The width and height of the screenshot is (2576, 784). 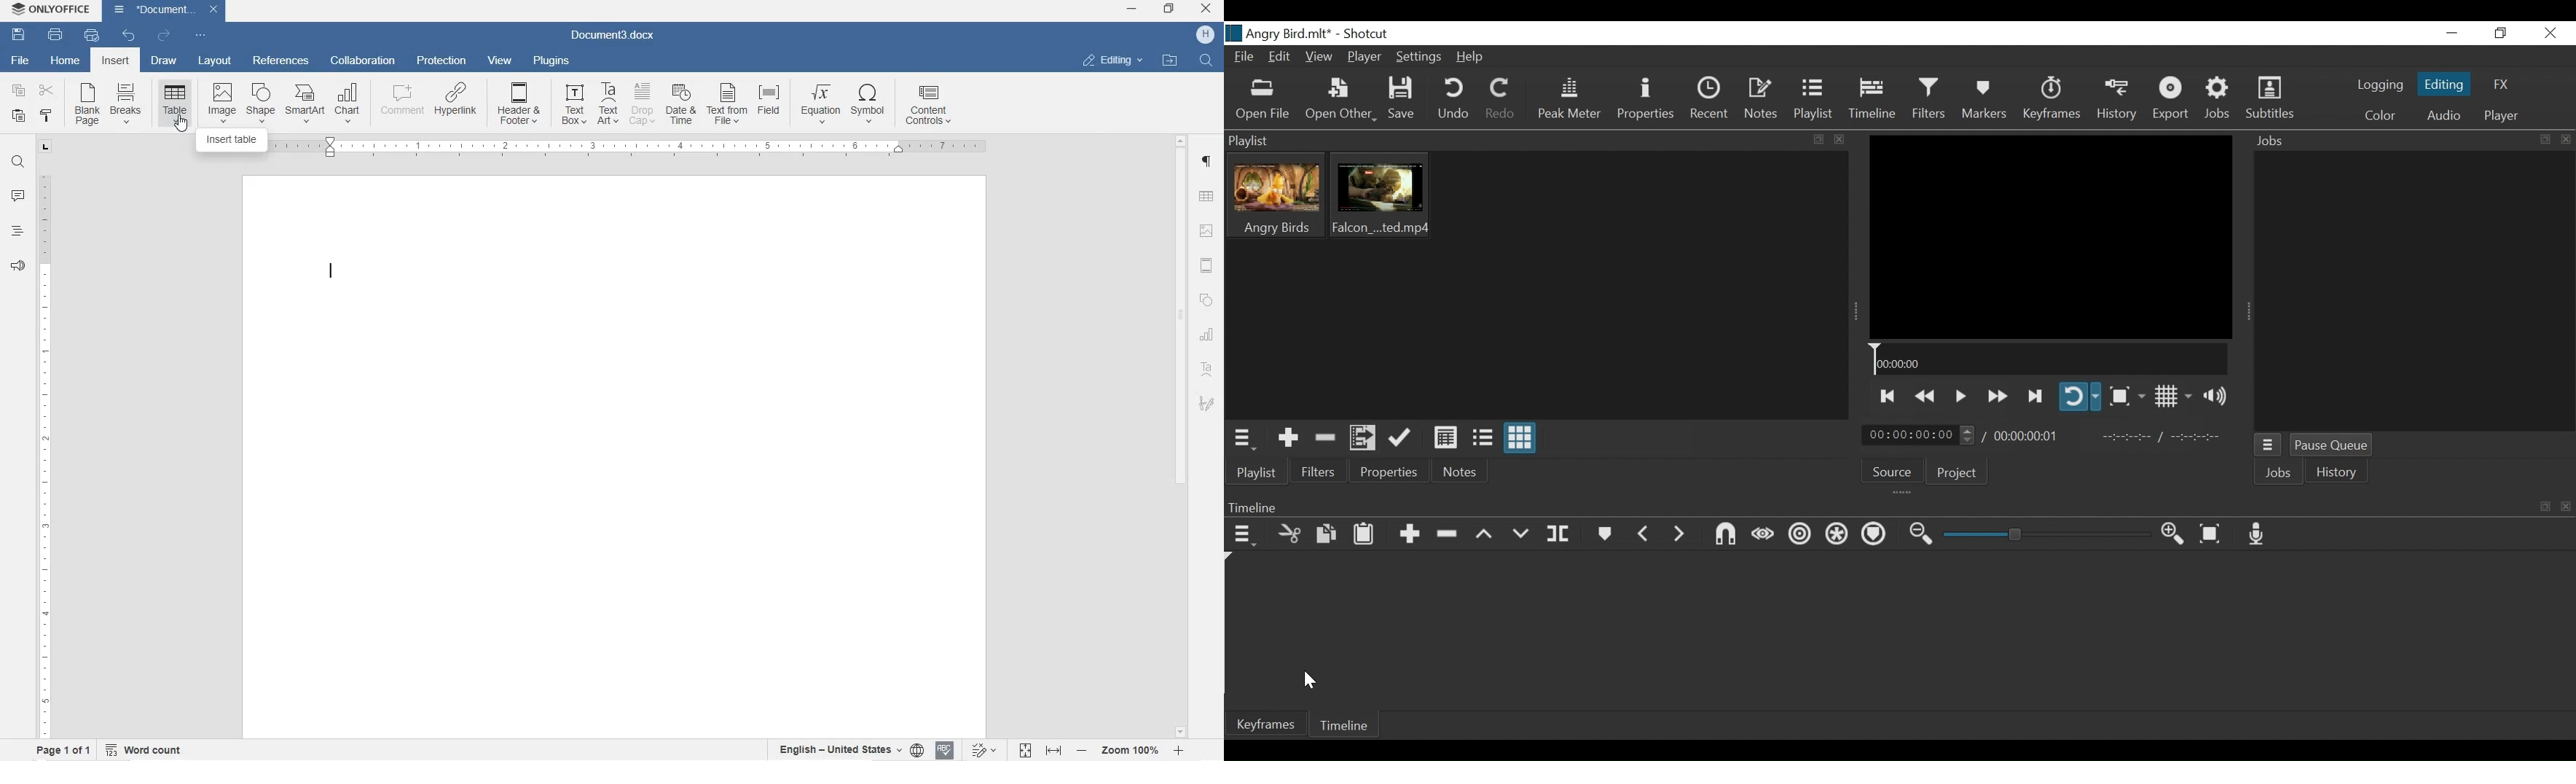 What do you see at coordinates (2116, 99) in the screenshot?
I see `History` at bounding box center [2116, 99].